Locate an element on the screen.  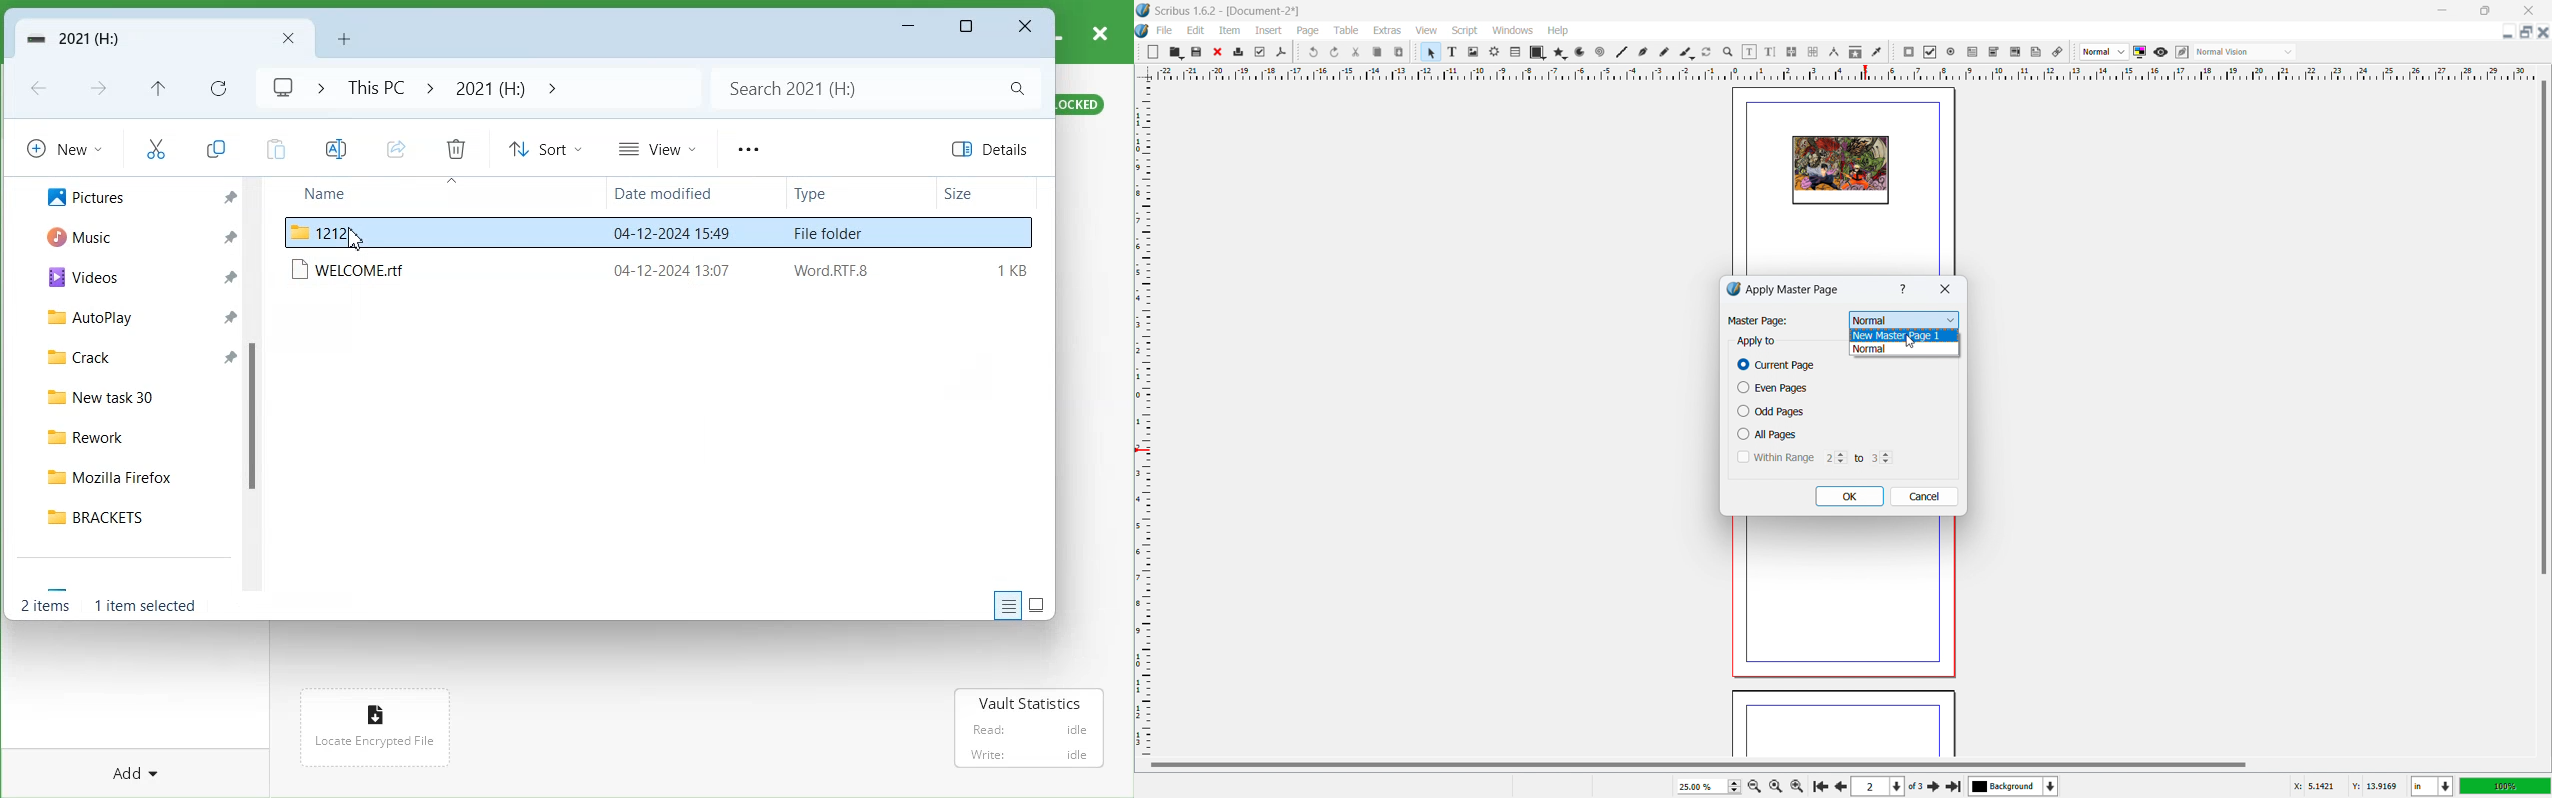
render frame is located at coordinates (1495, 52).